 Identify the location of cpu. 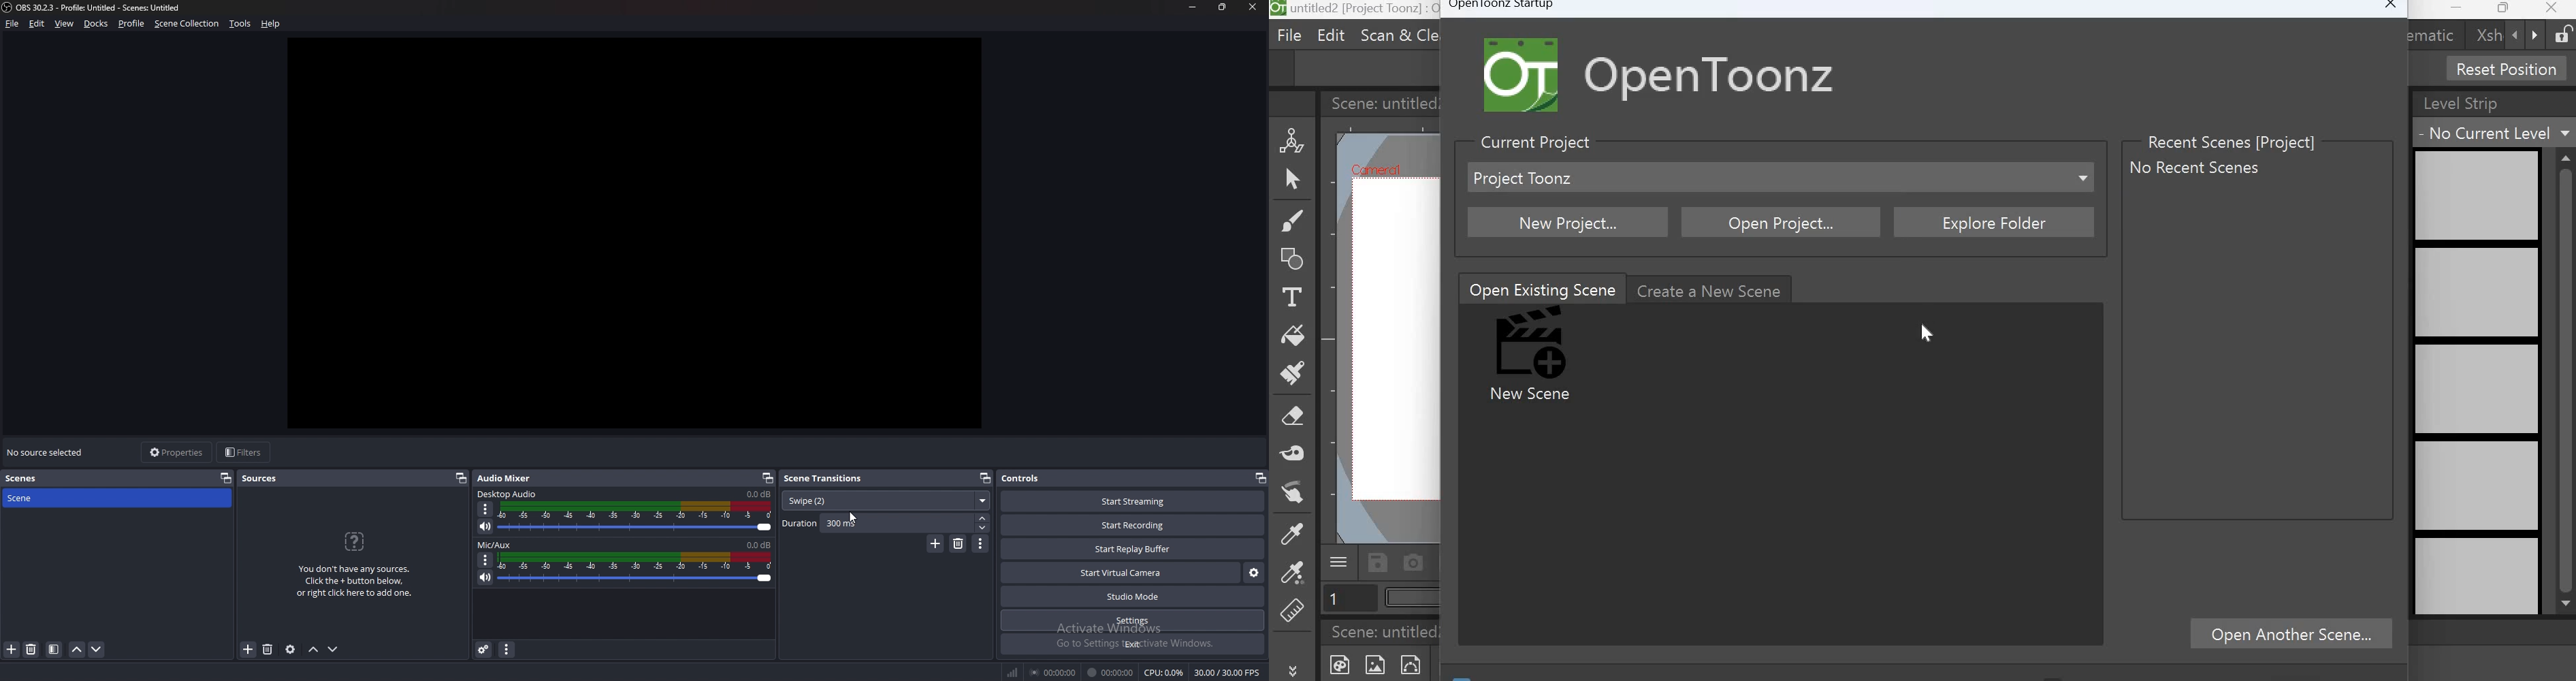
(1164, 672).